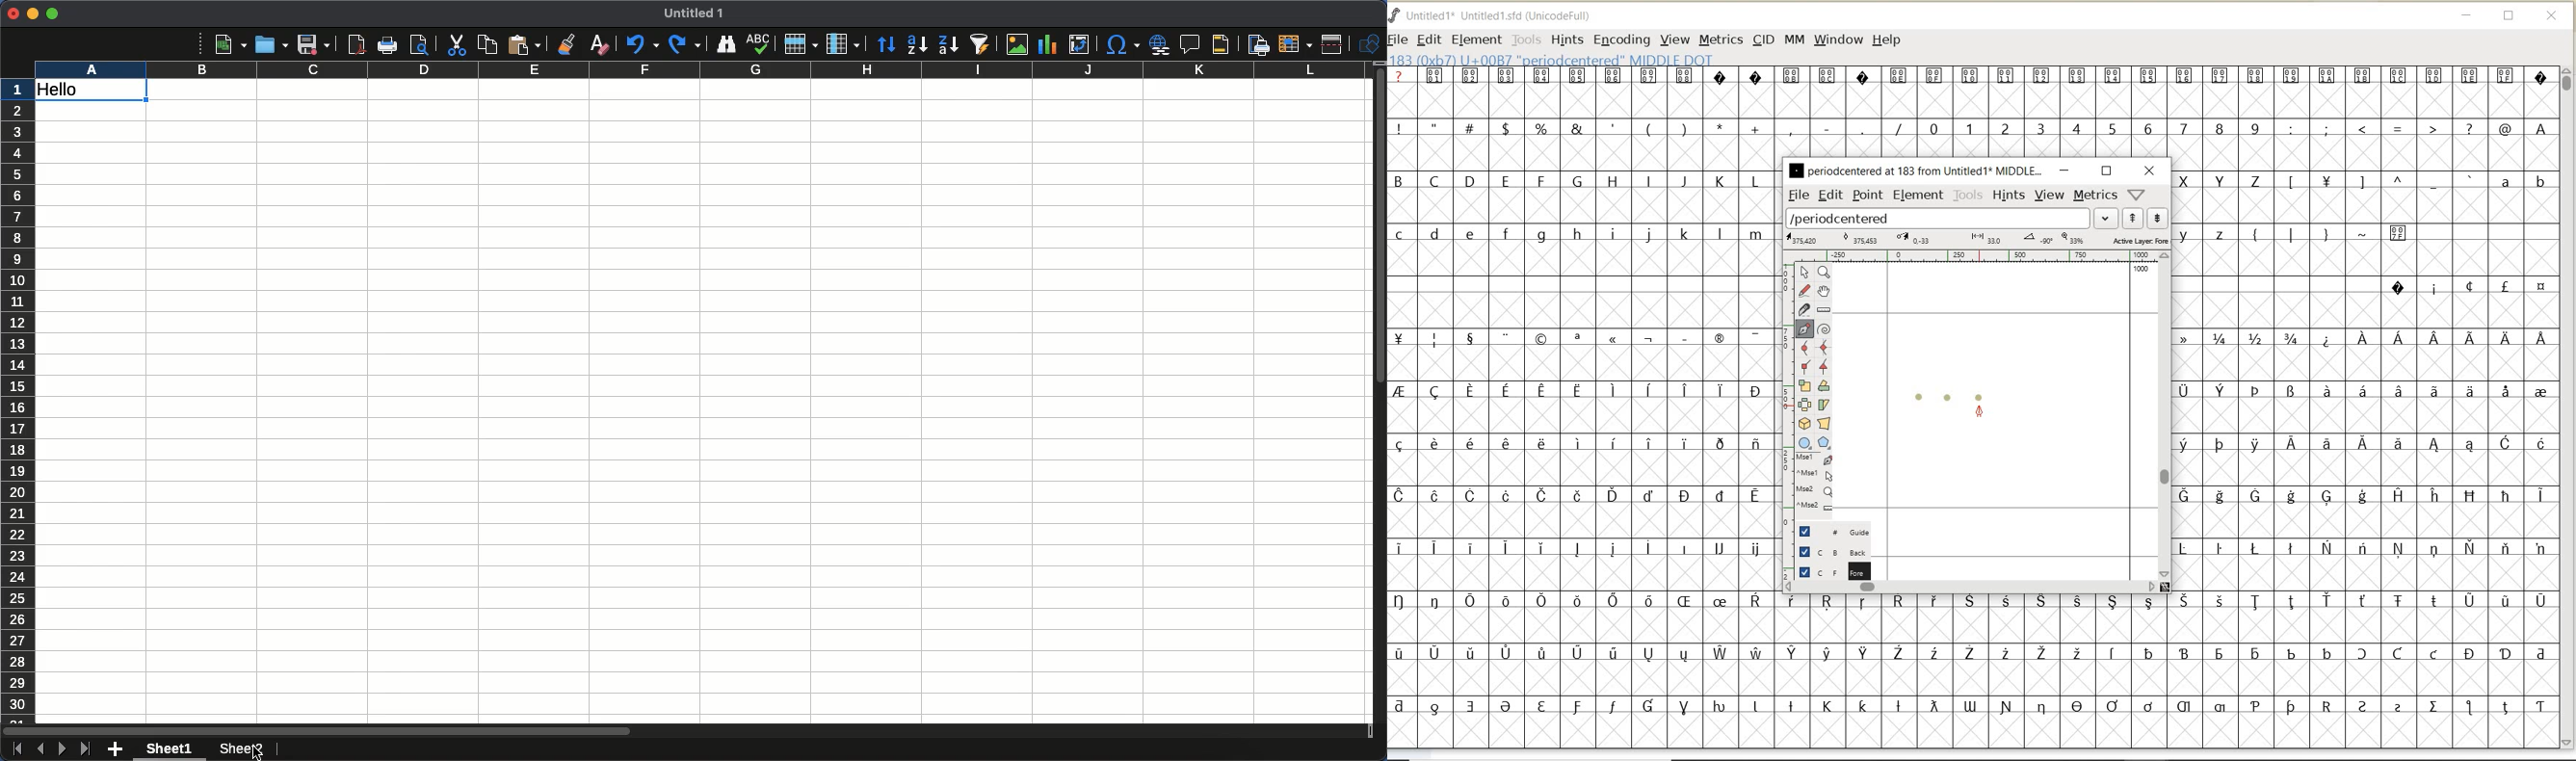  I want to click on cusor, so click(260, 749).